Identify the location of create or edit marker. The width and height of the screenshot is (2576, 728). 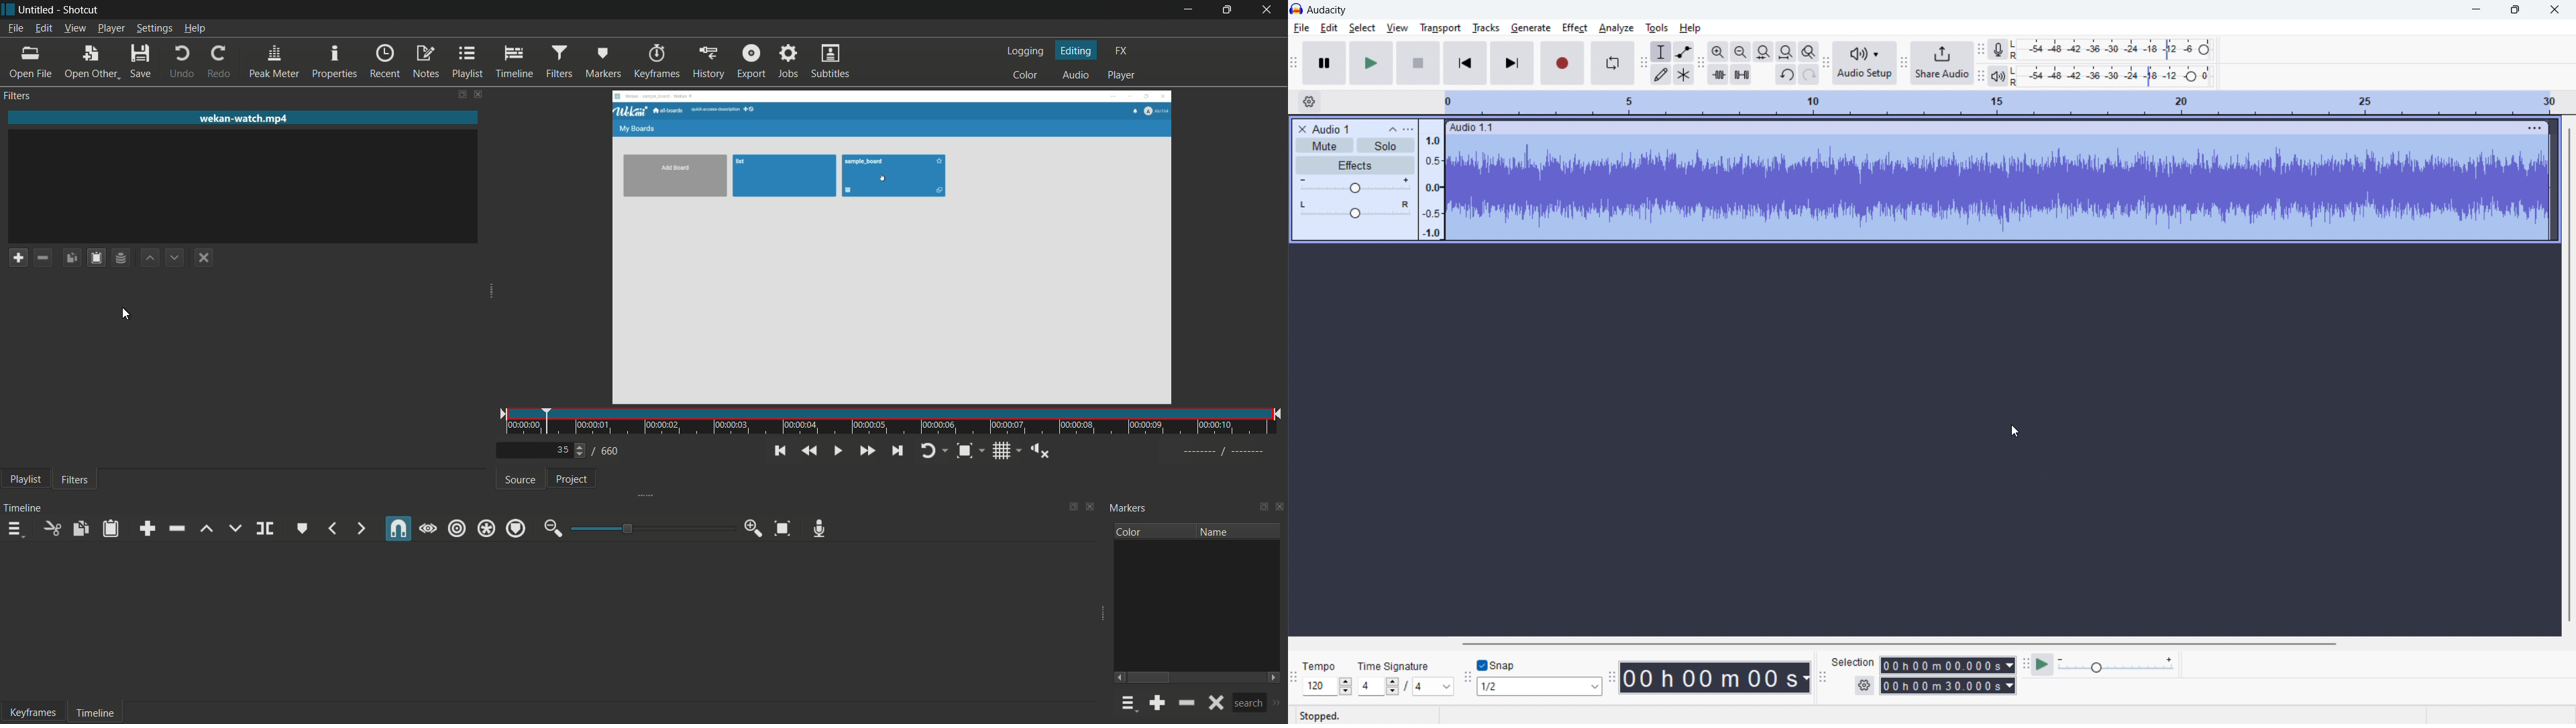
(301, 528).